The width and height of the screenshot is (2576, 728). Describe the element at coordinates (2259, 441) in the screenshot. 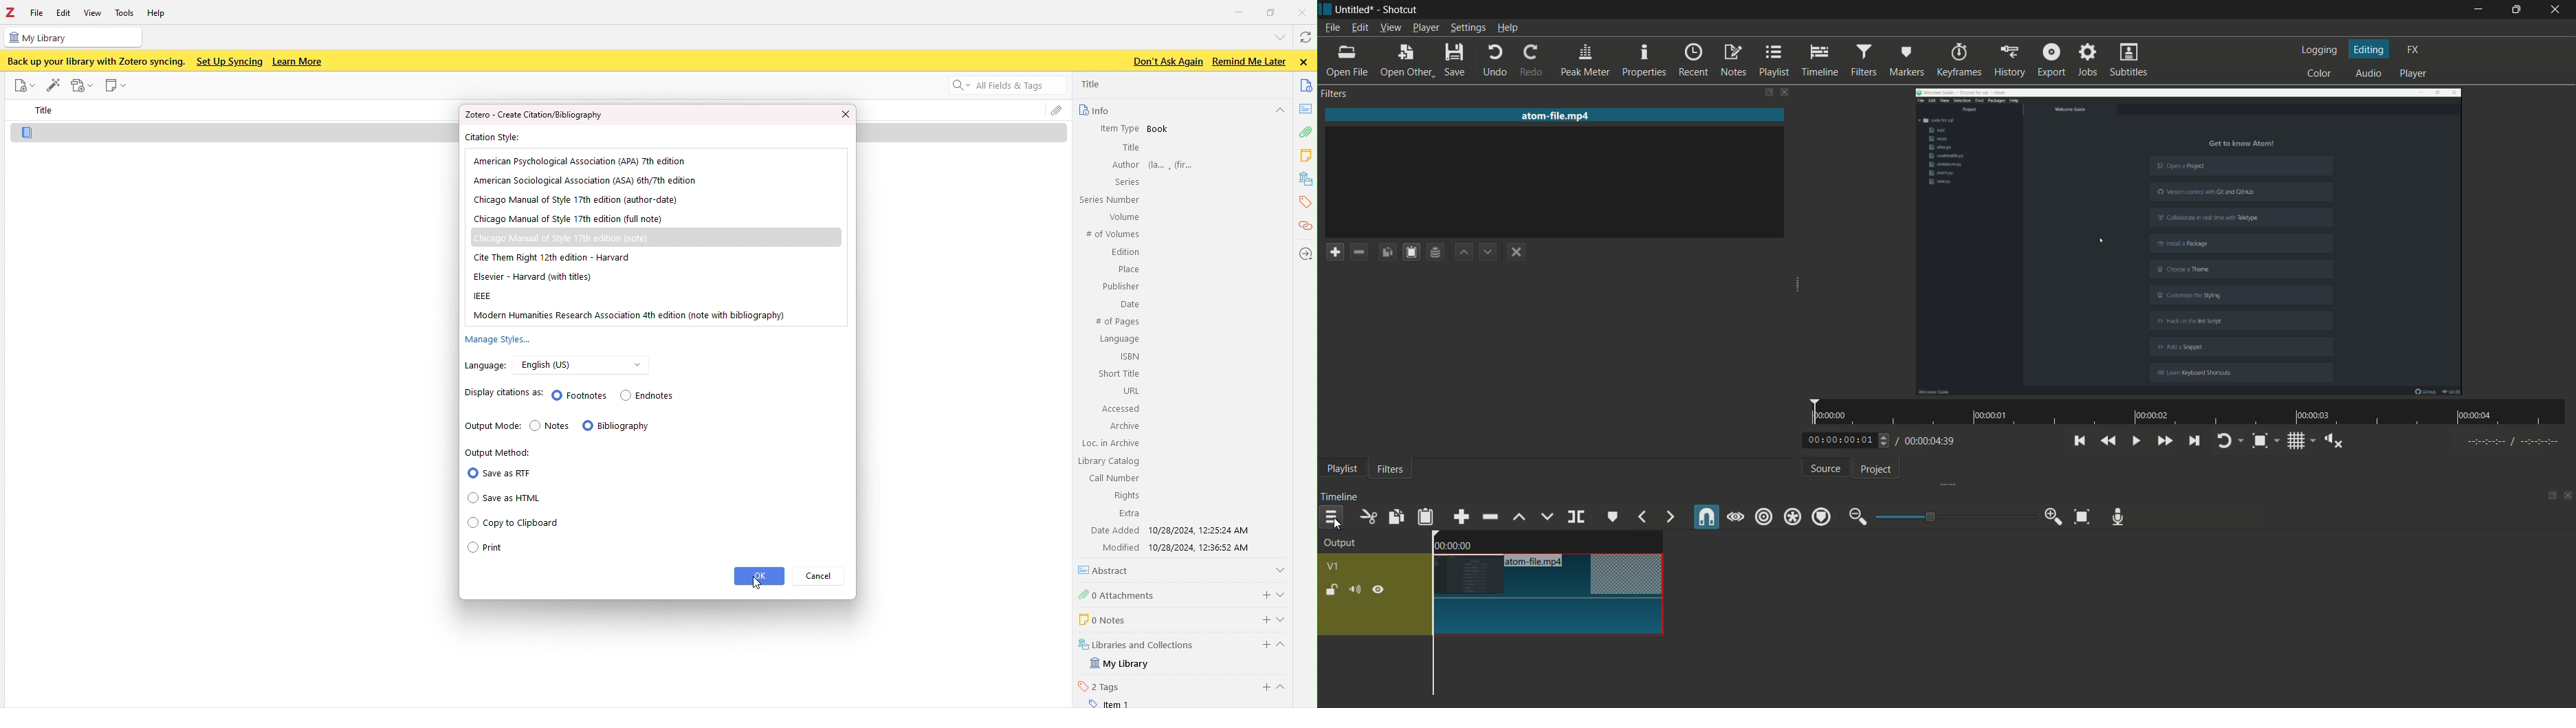

I see `toggle zoom` at that location.